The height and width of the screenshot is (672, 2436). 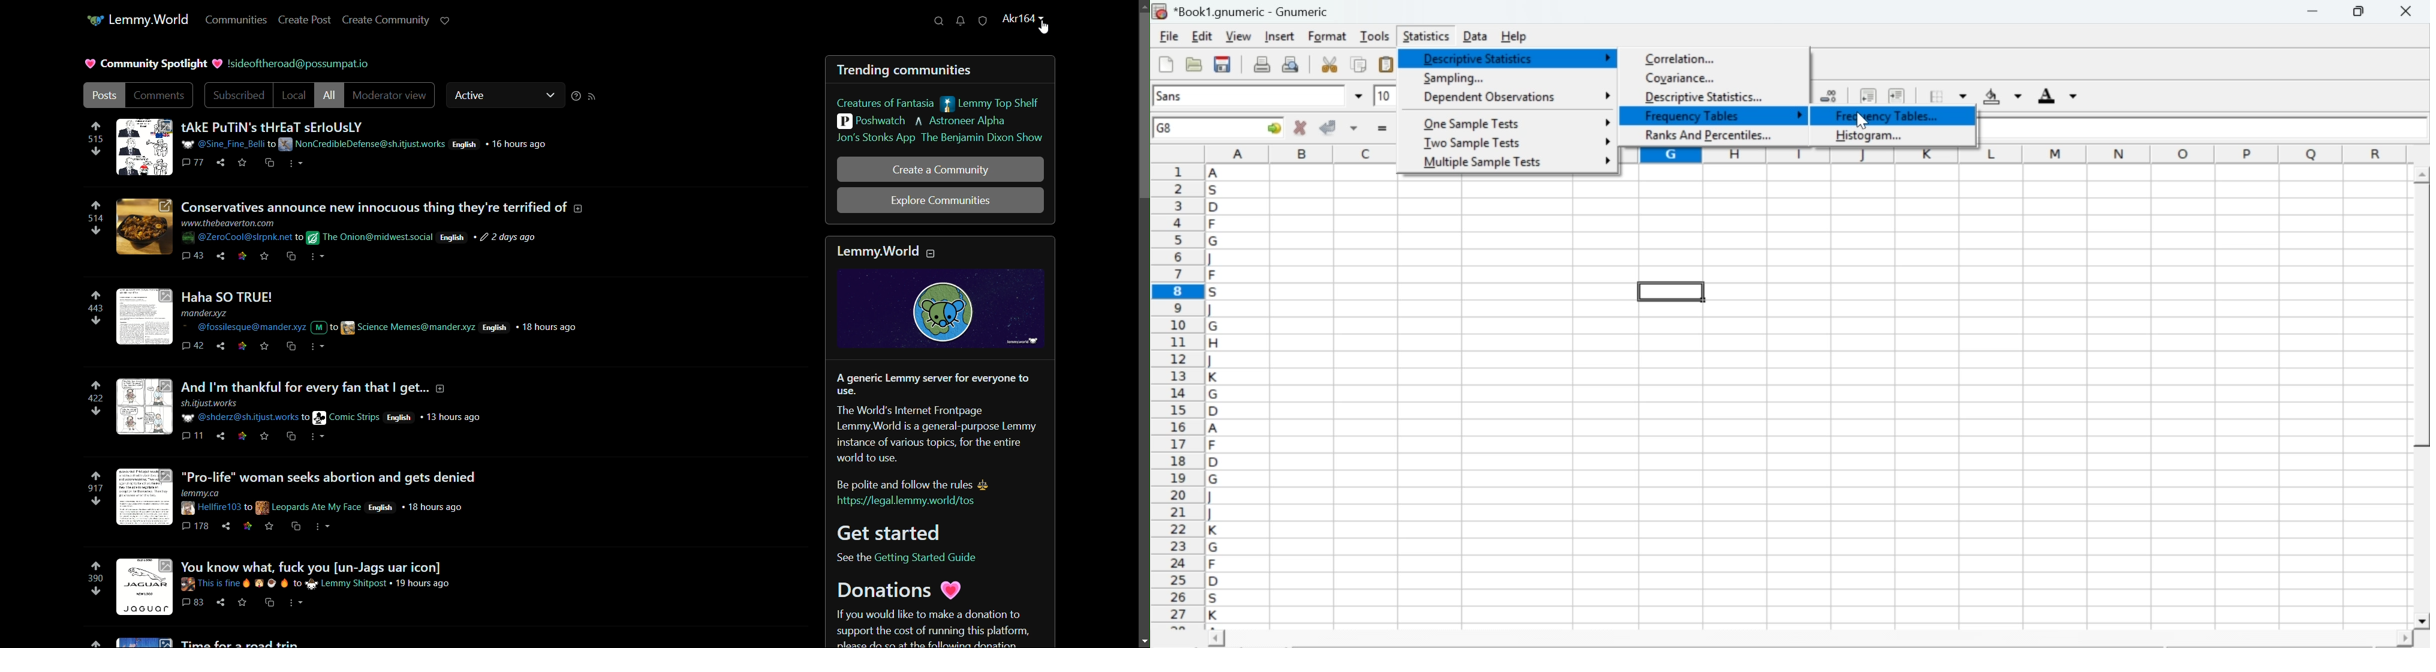 I want to click on view, so click(x=1238, y=35).